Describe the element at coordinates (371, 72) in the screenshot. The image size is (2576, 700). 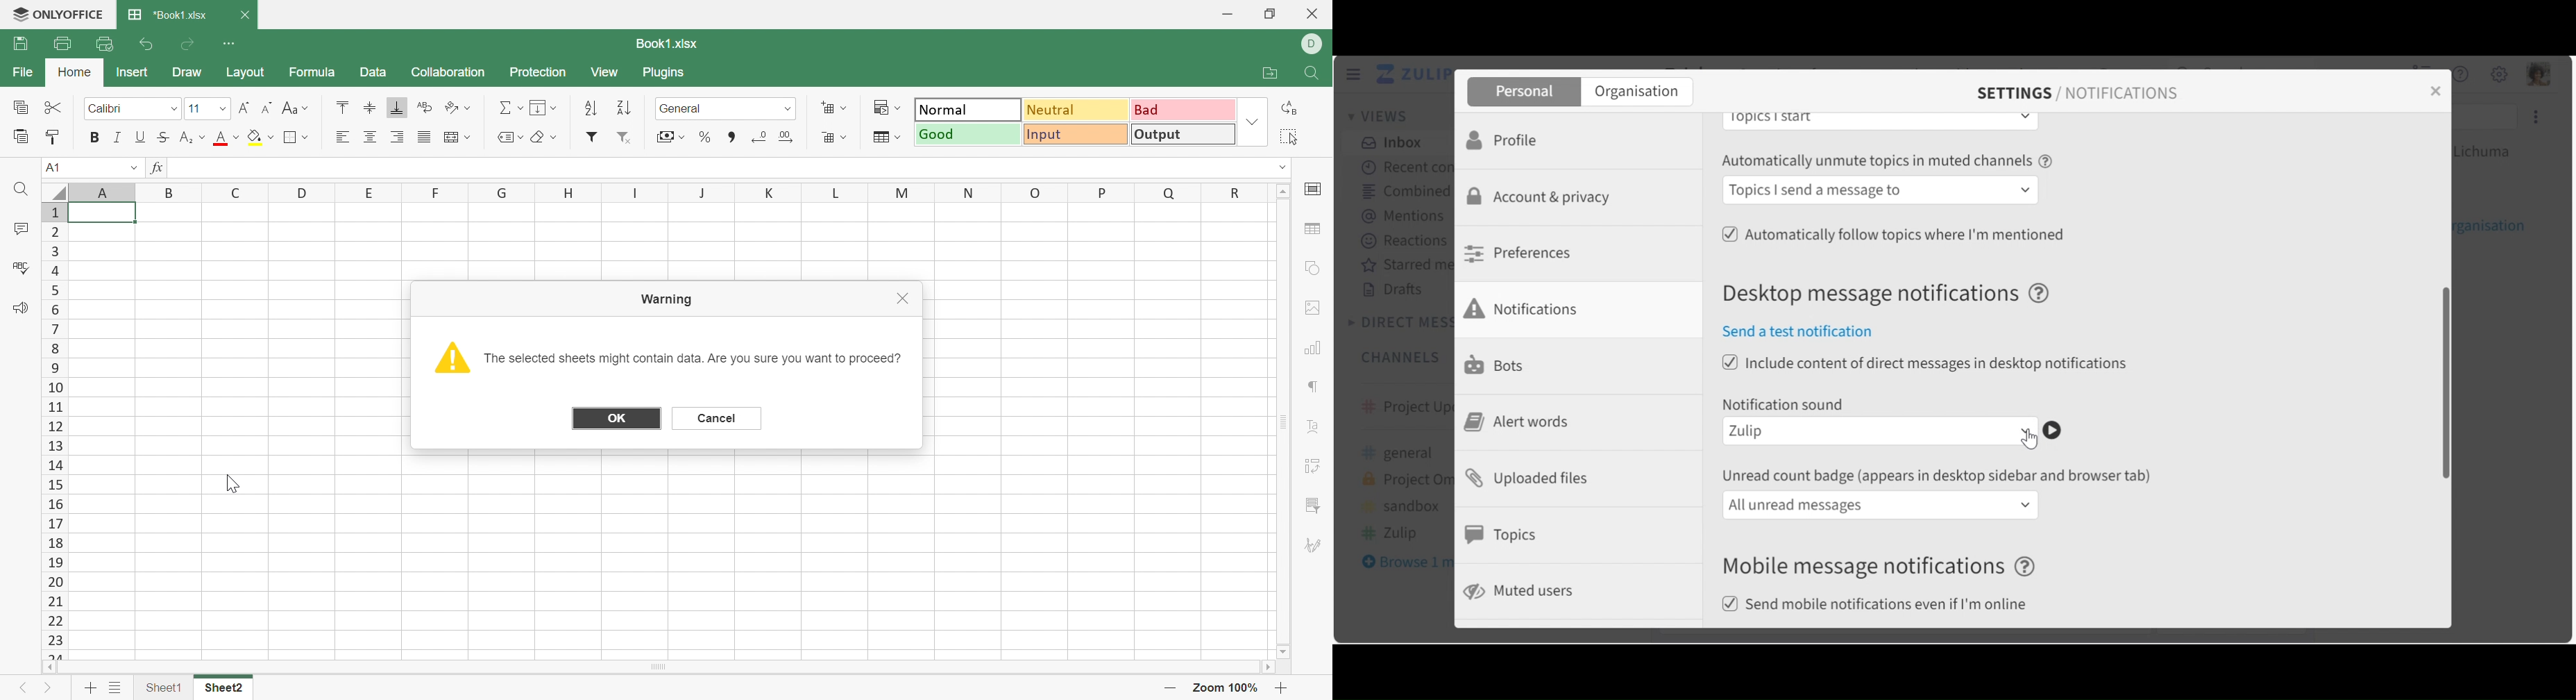
I see `Data` at that location.